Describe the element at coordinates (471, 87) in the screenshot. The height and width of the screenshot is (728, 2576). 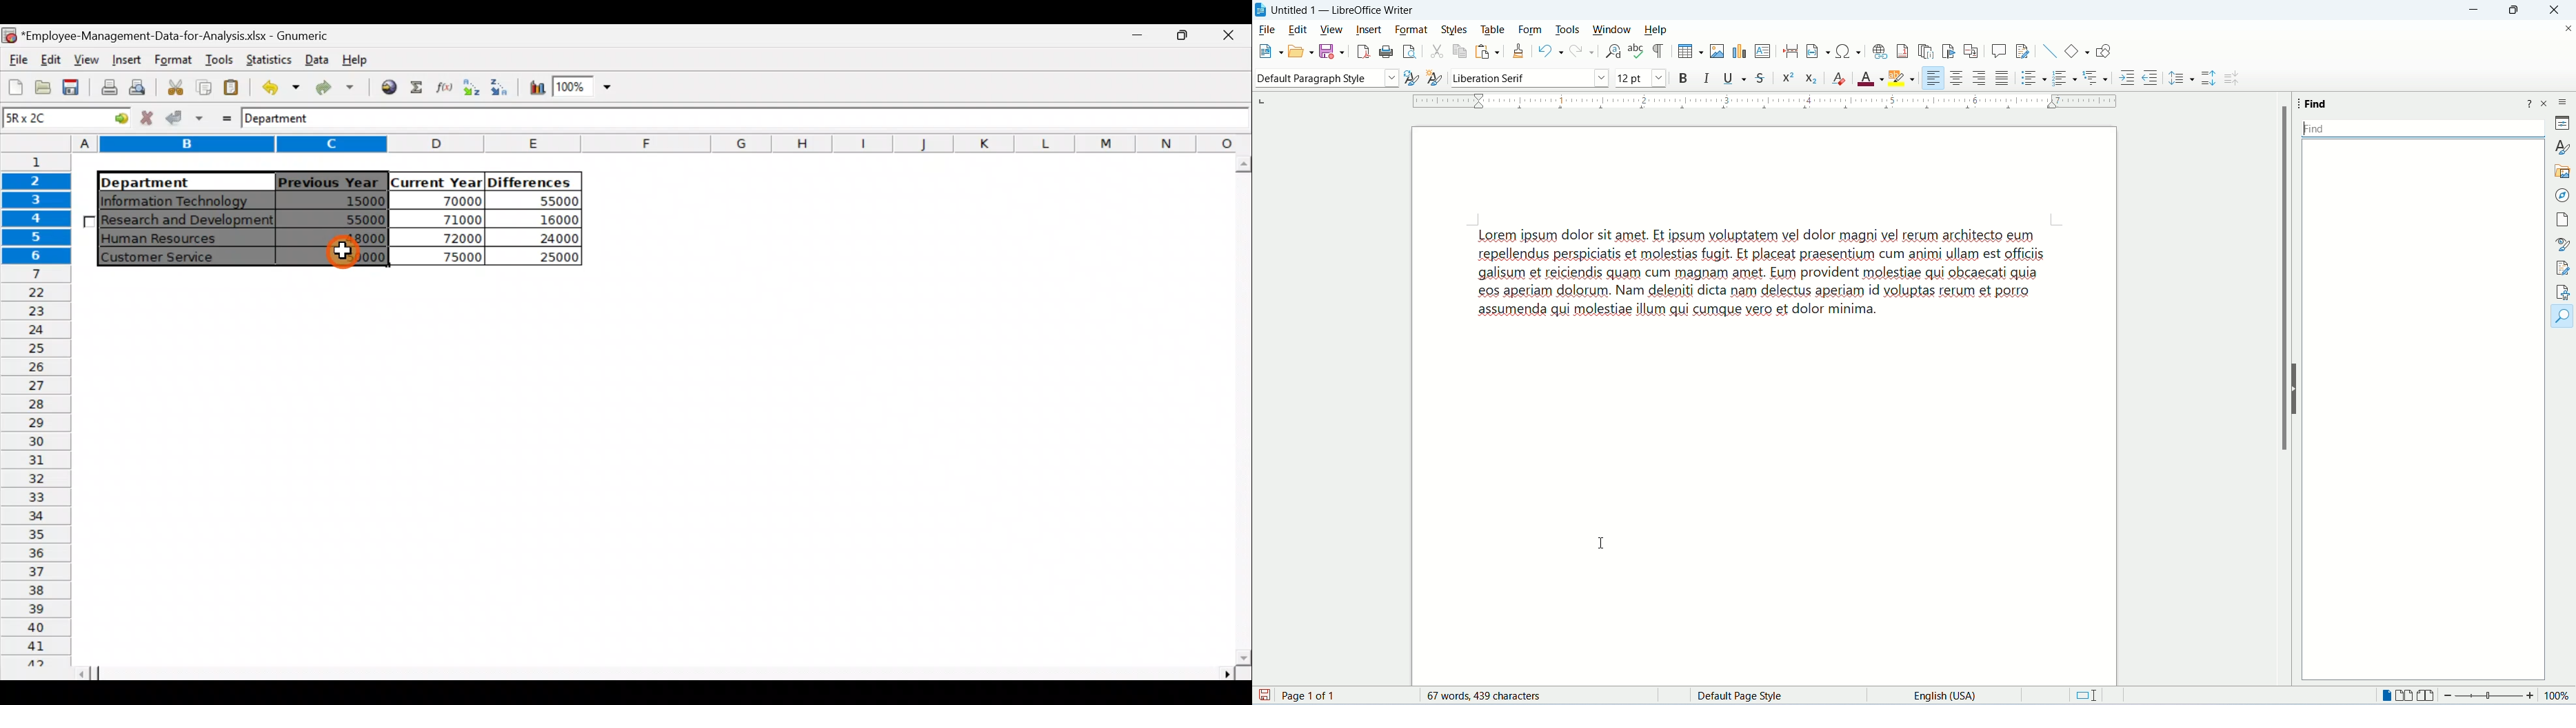
I see `Sort in Ascending order` at that location.